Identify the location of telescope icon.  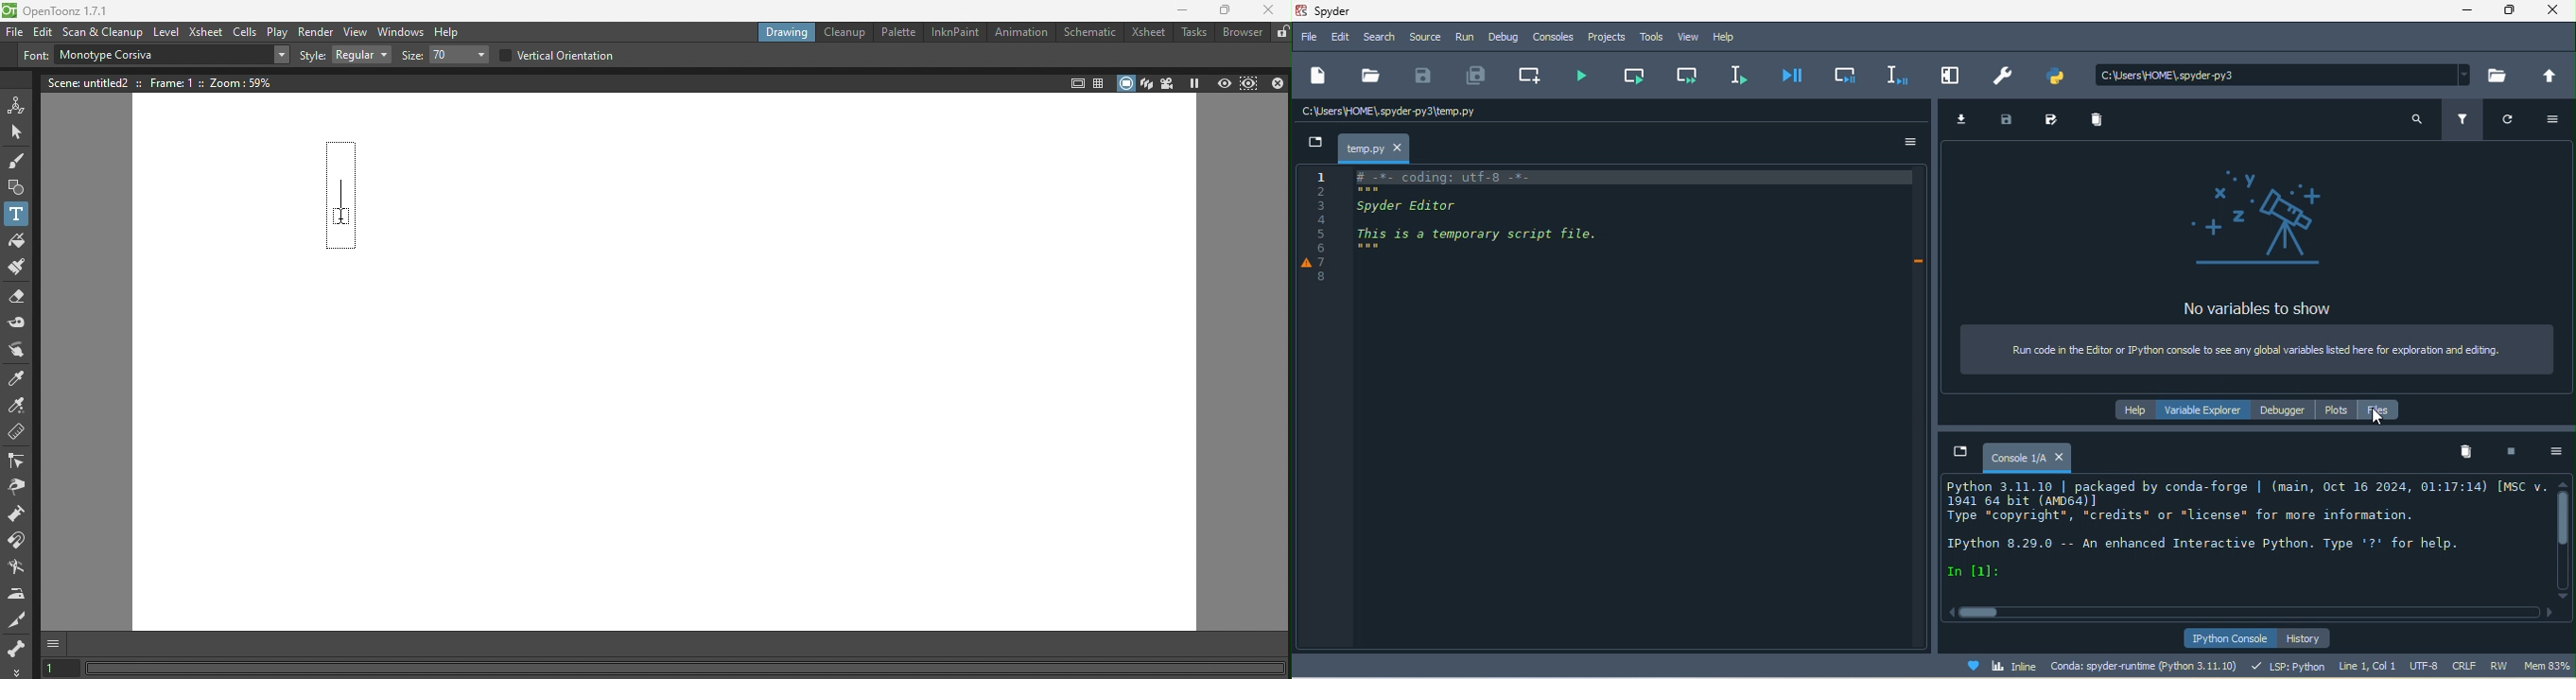
(2275, 217).